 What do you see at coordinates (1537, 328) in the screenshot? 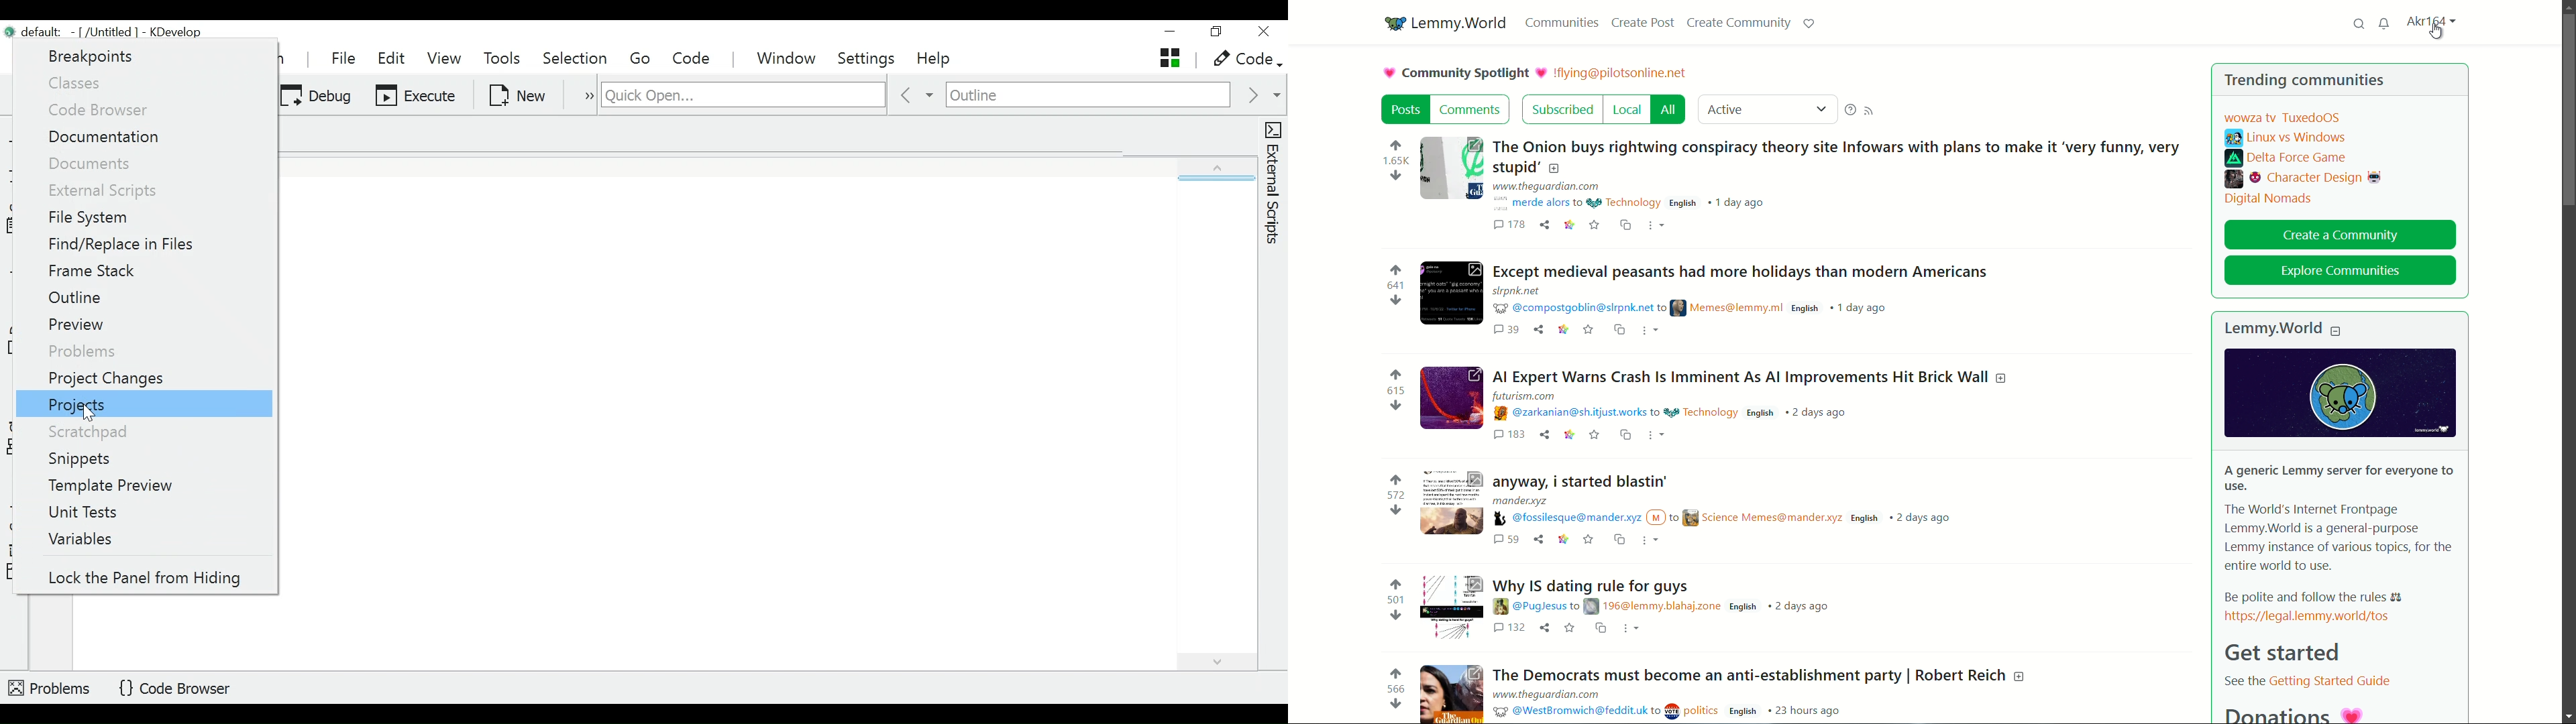
I see `share` at bounding box center [1537, 328].